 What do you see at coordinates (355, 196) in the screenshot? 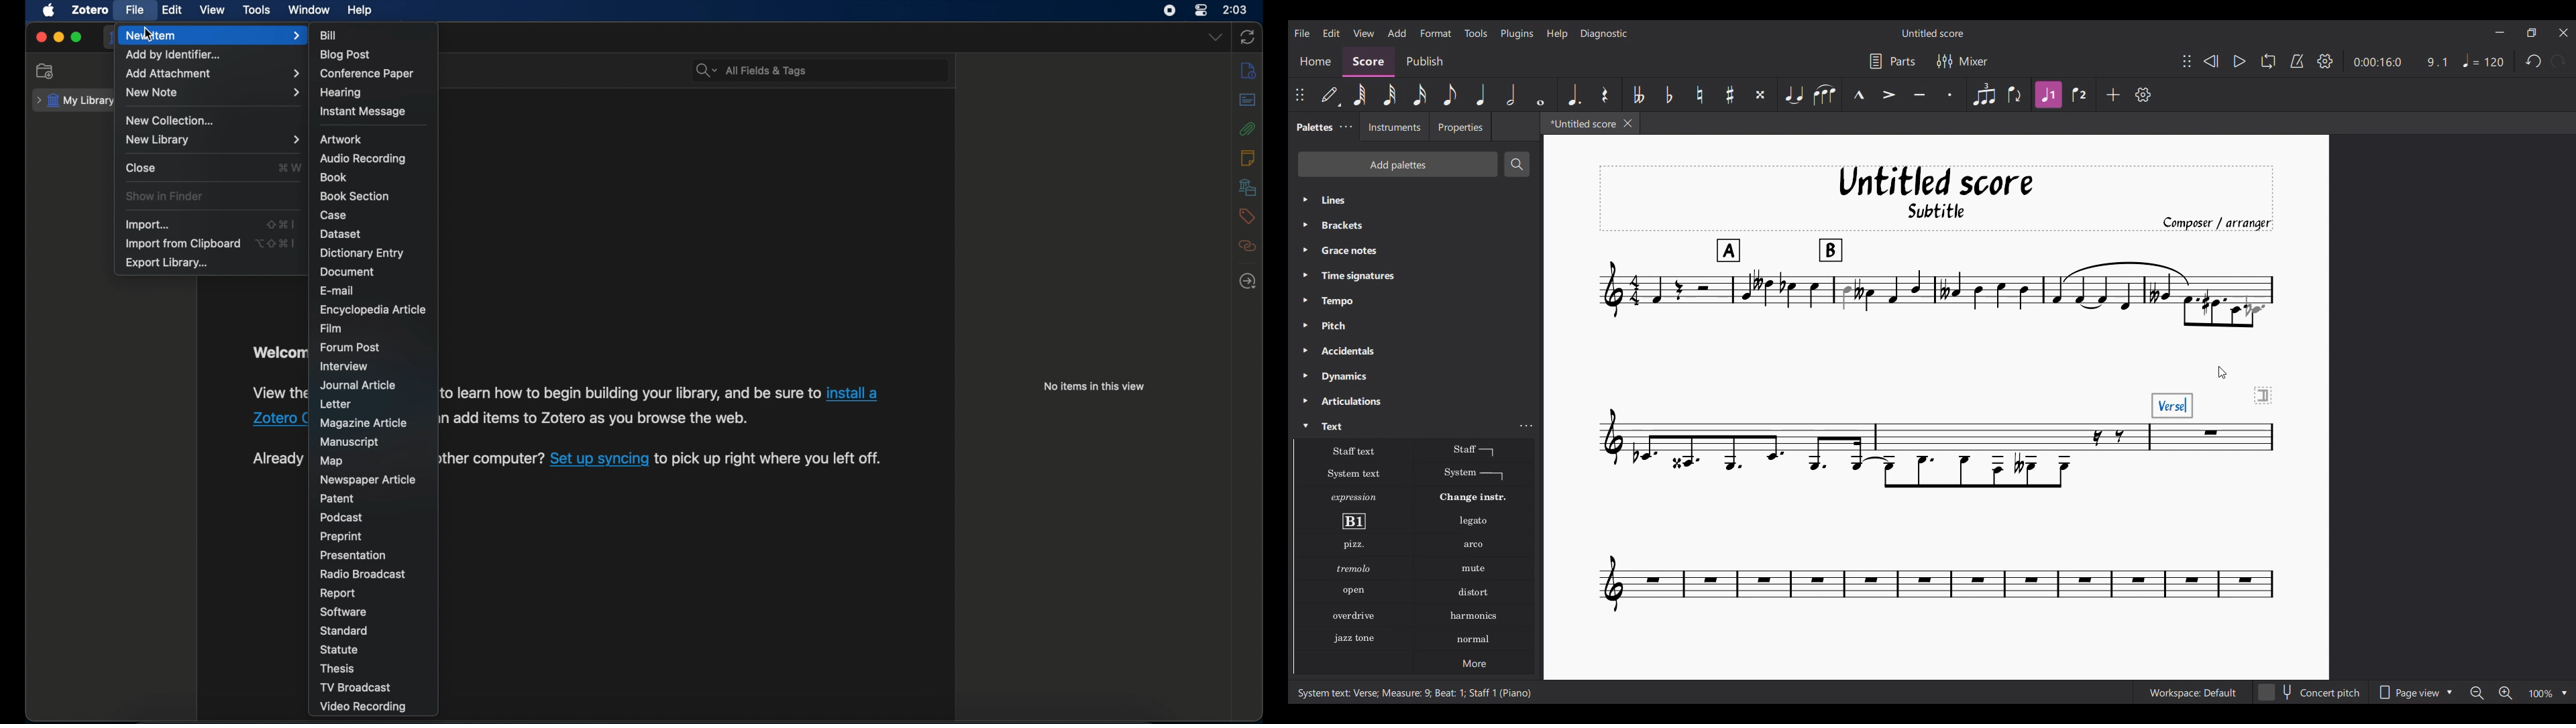
I see `book section` at bounding box center [355, 196].